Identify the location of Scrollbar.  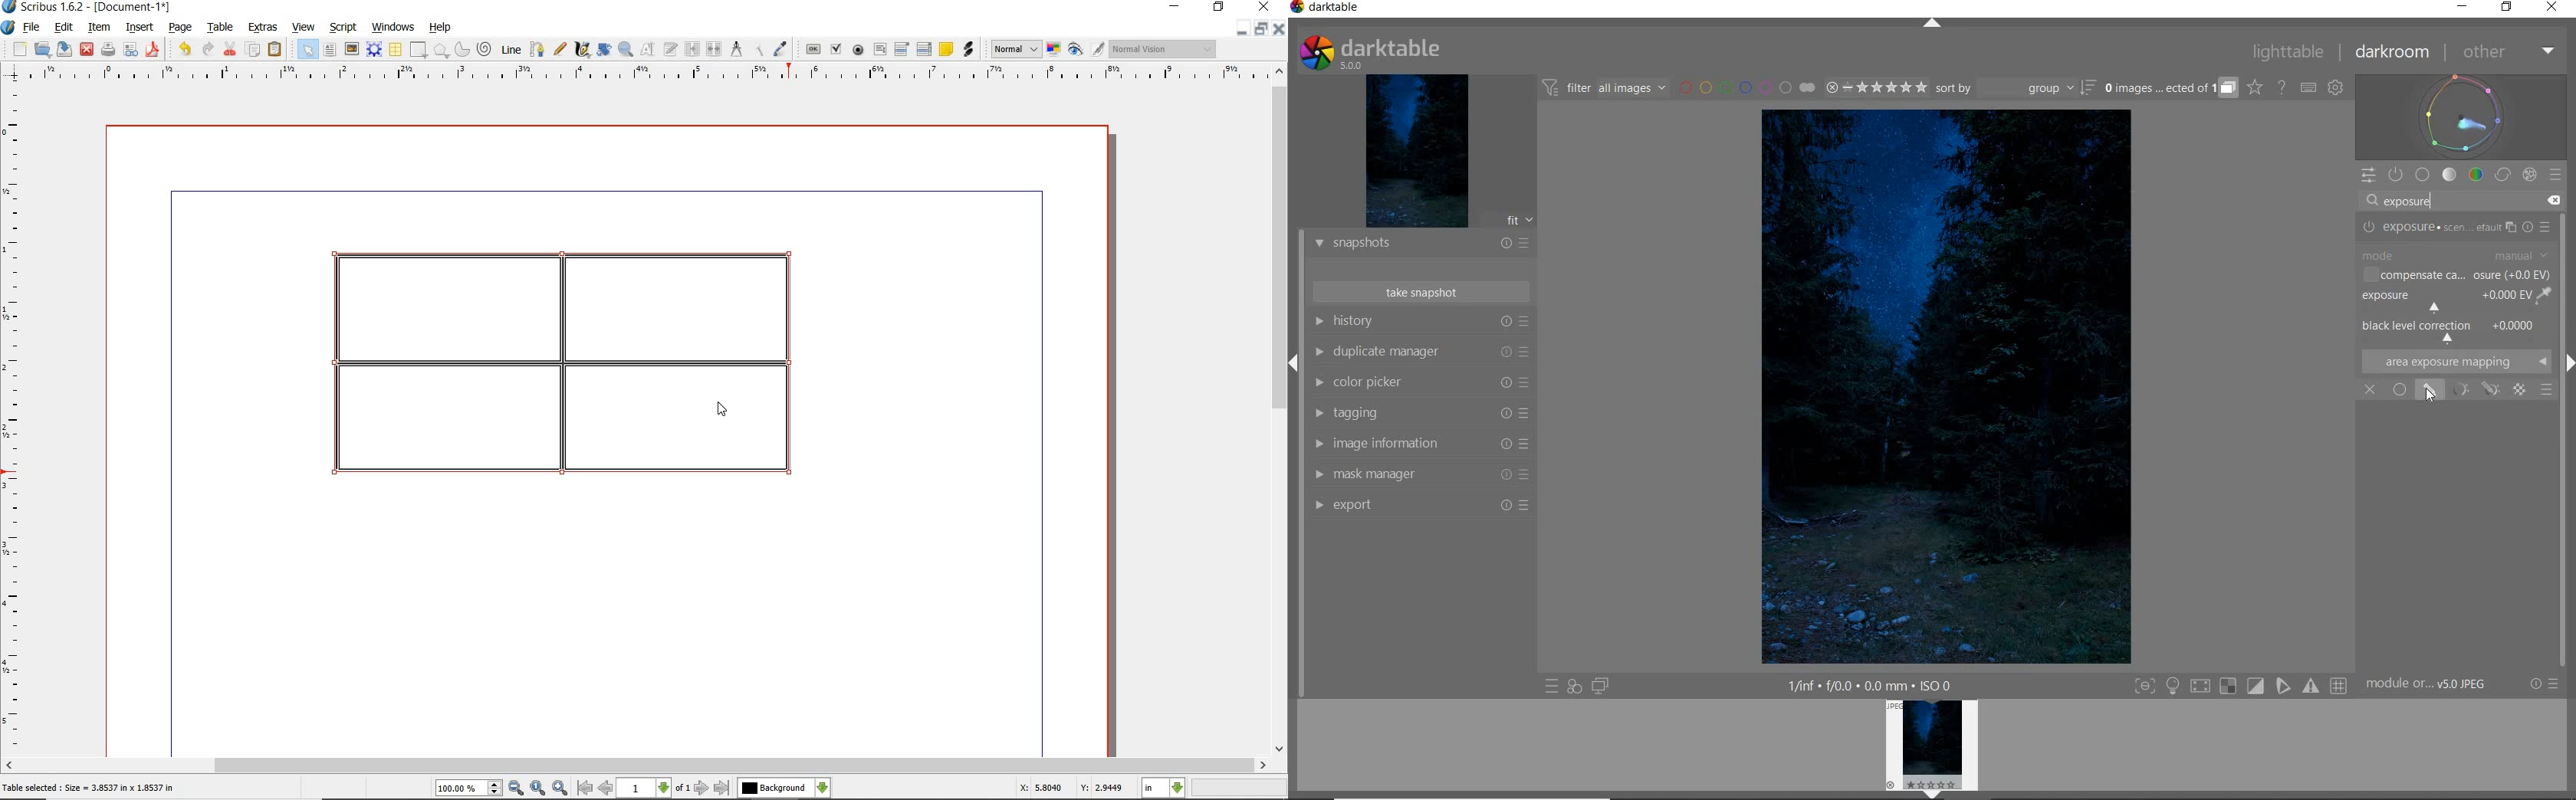
(2568, 520).